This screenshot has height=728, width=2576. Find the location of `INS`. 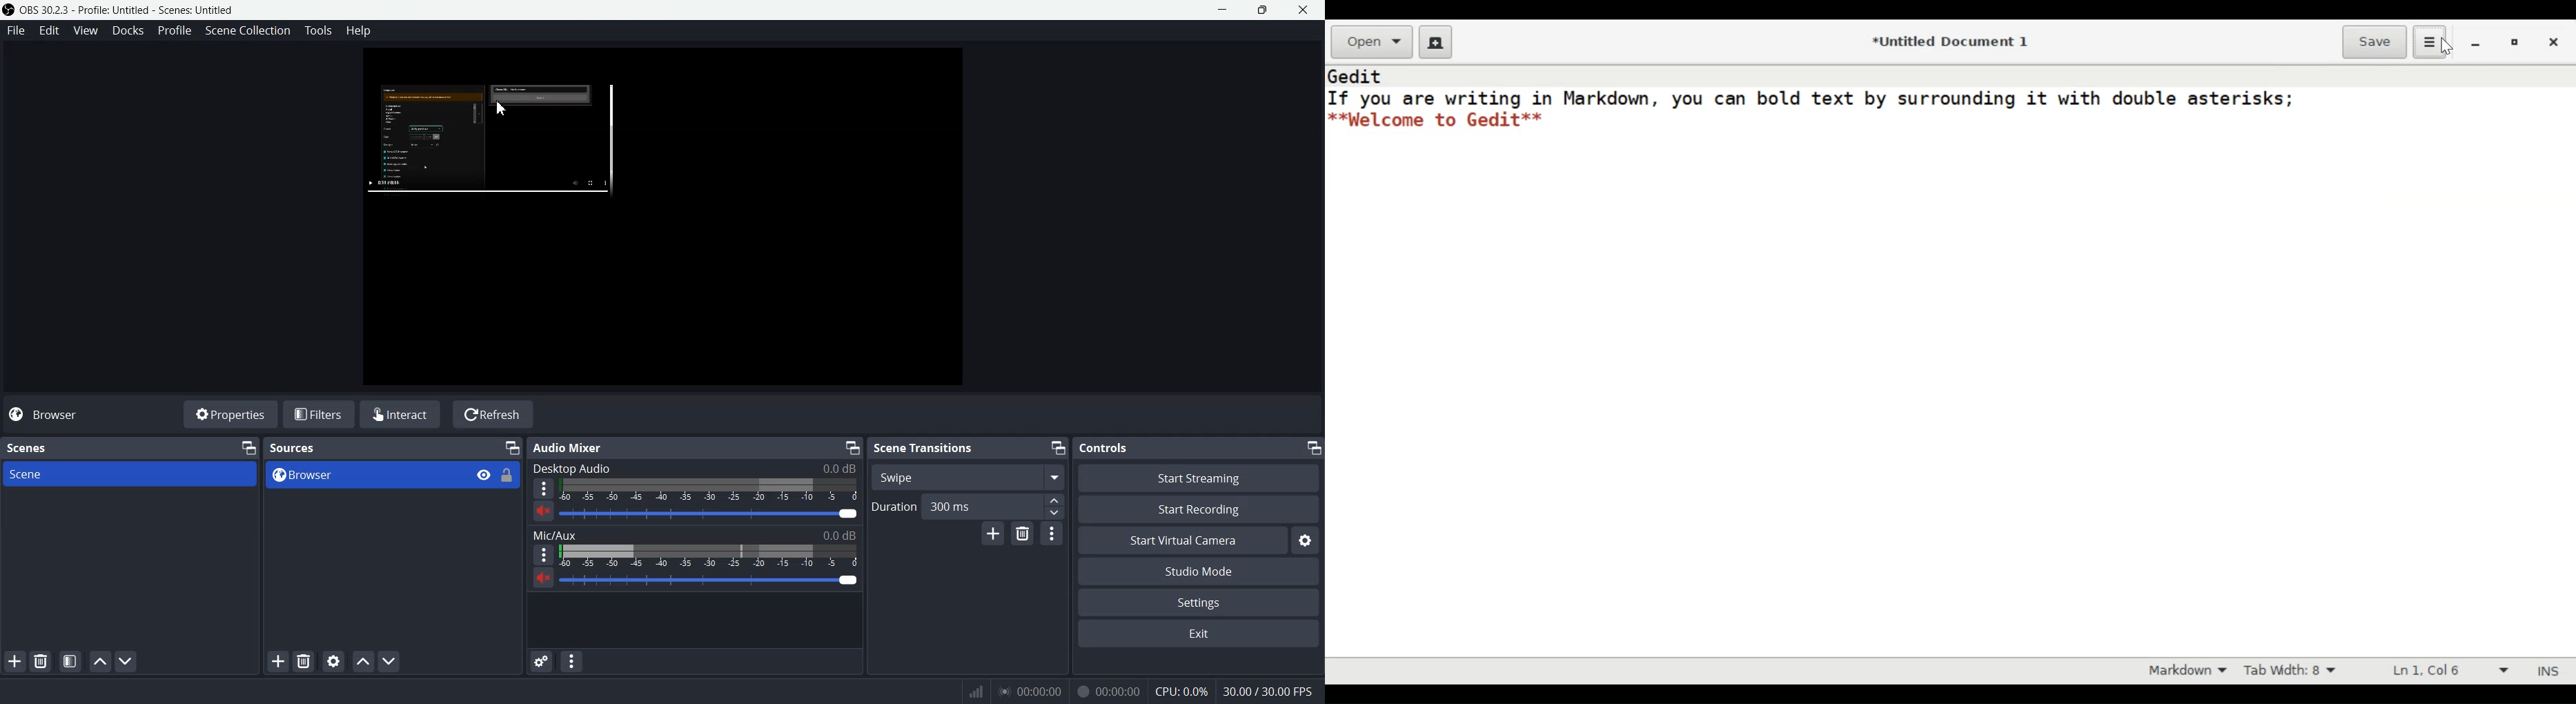

INS is located at coordinates (2551, 670).